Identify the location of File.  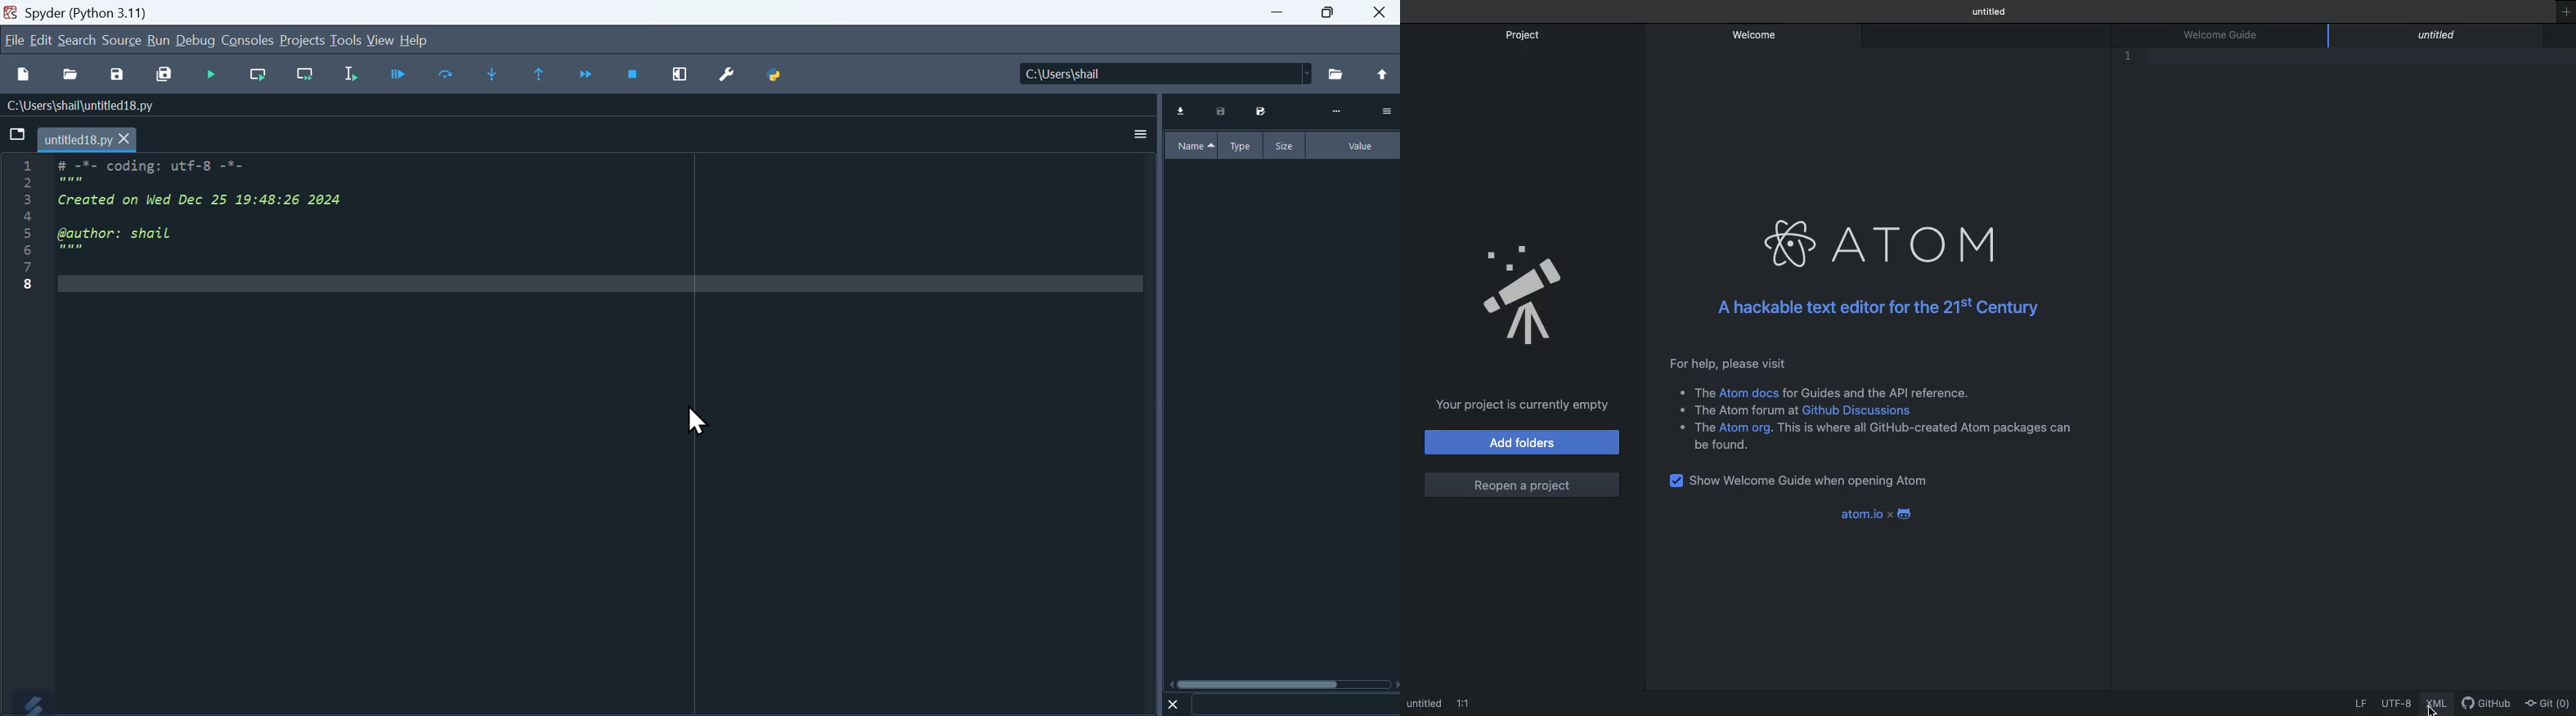
(18, 135).